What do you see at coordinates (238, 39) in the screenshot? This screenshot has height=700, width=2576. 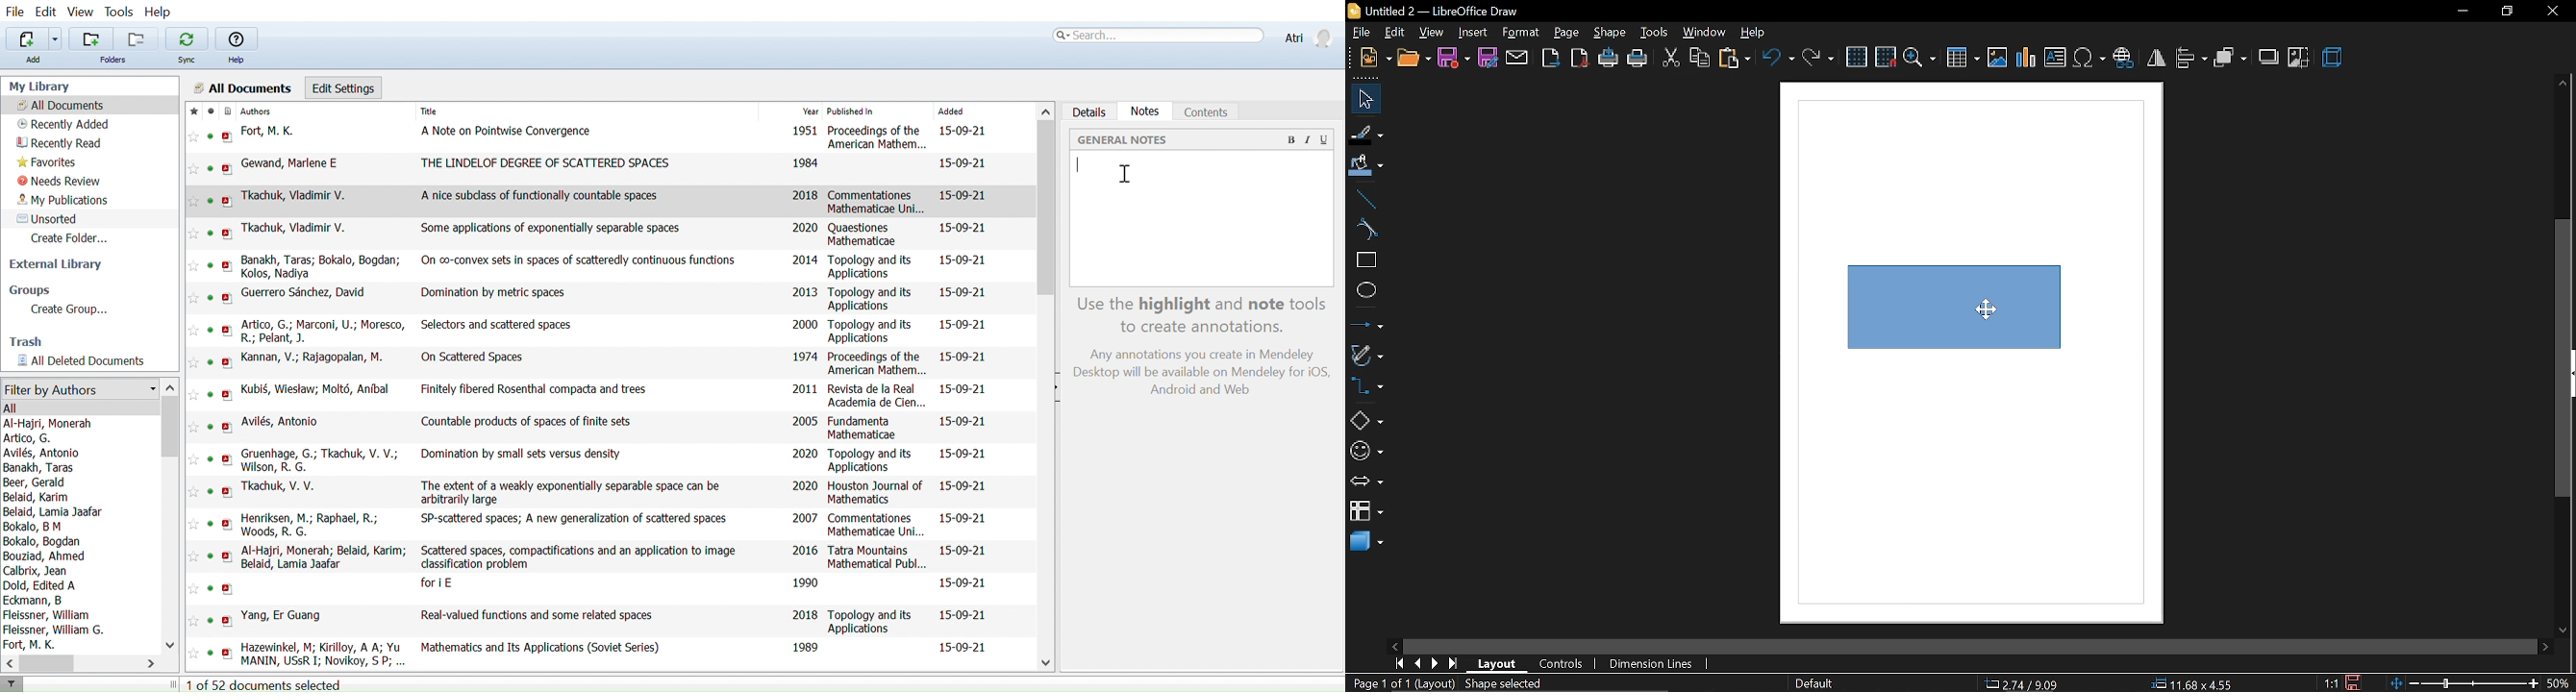 I see `Help` at bounding box center [238, 39].